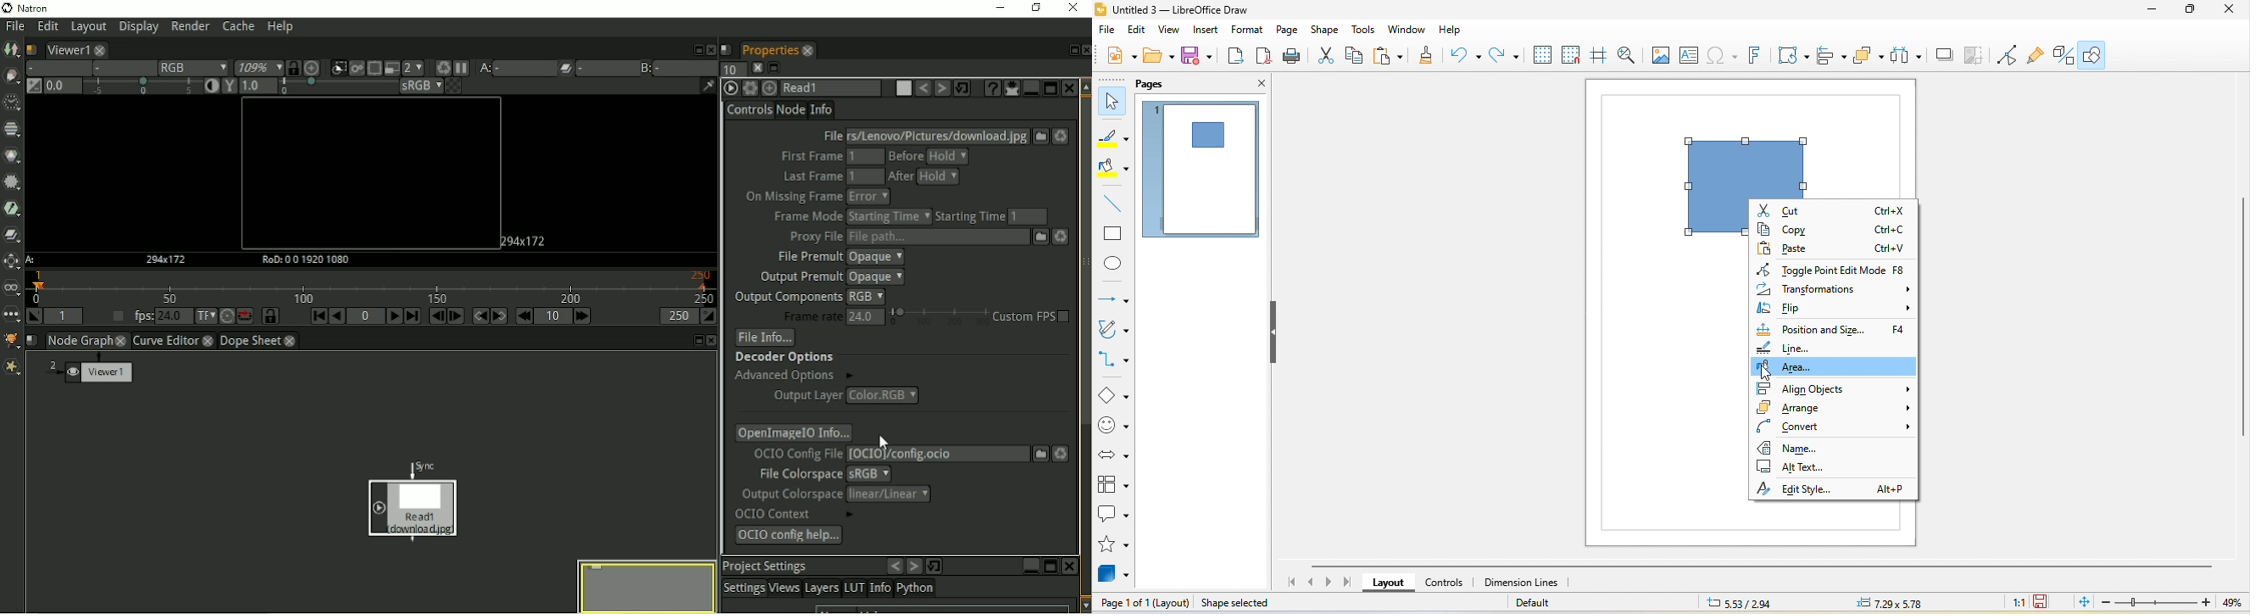 Image resolution: width=2268 pixels, height=616 pixels. What do you see at coordinates (1739, 603) in the screenshot?
I see `5.33/2.94` at bounding box center [1739, 603].